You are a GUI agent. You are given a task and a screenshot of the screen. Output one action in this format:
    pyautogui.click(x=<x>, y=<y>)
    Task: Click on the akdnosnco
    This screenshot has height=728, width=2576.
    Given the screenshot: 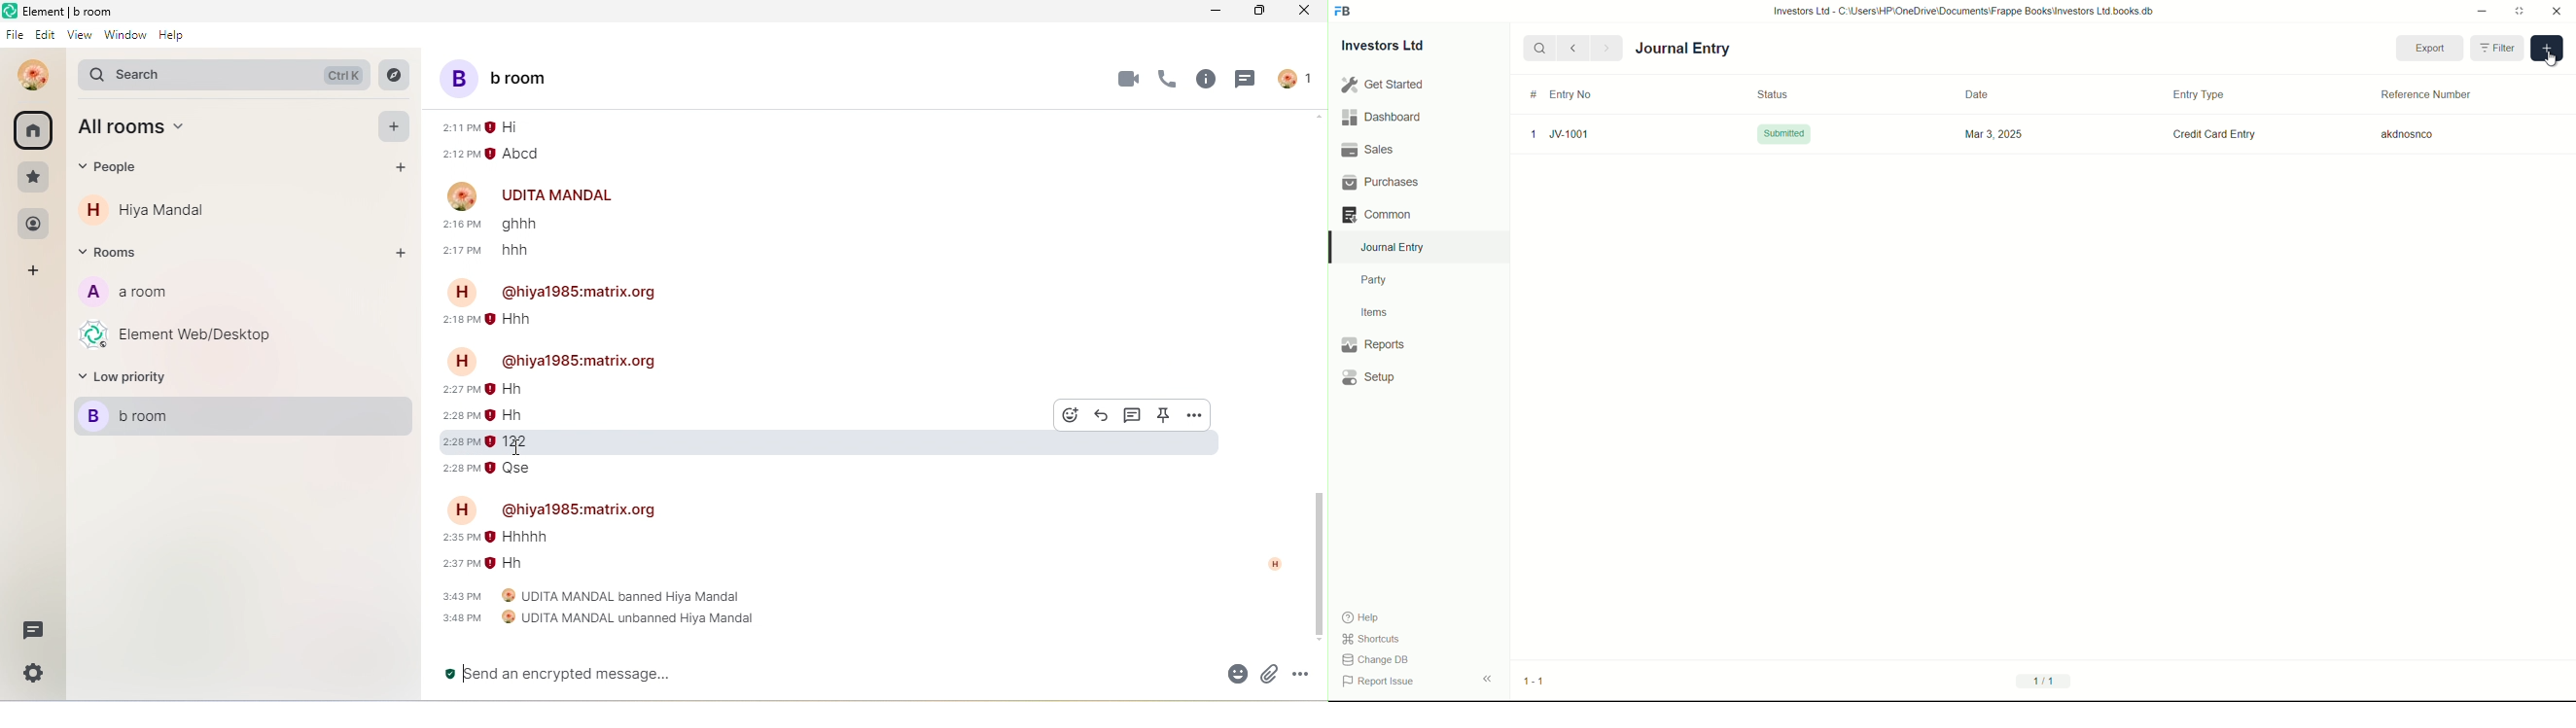 What is the action you would take?
    pyautogui.click(x=2411, y=135)
    